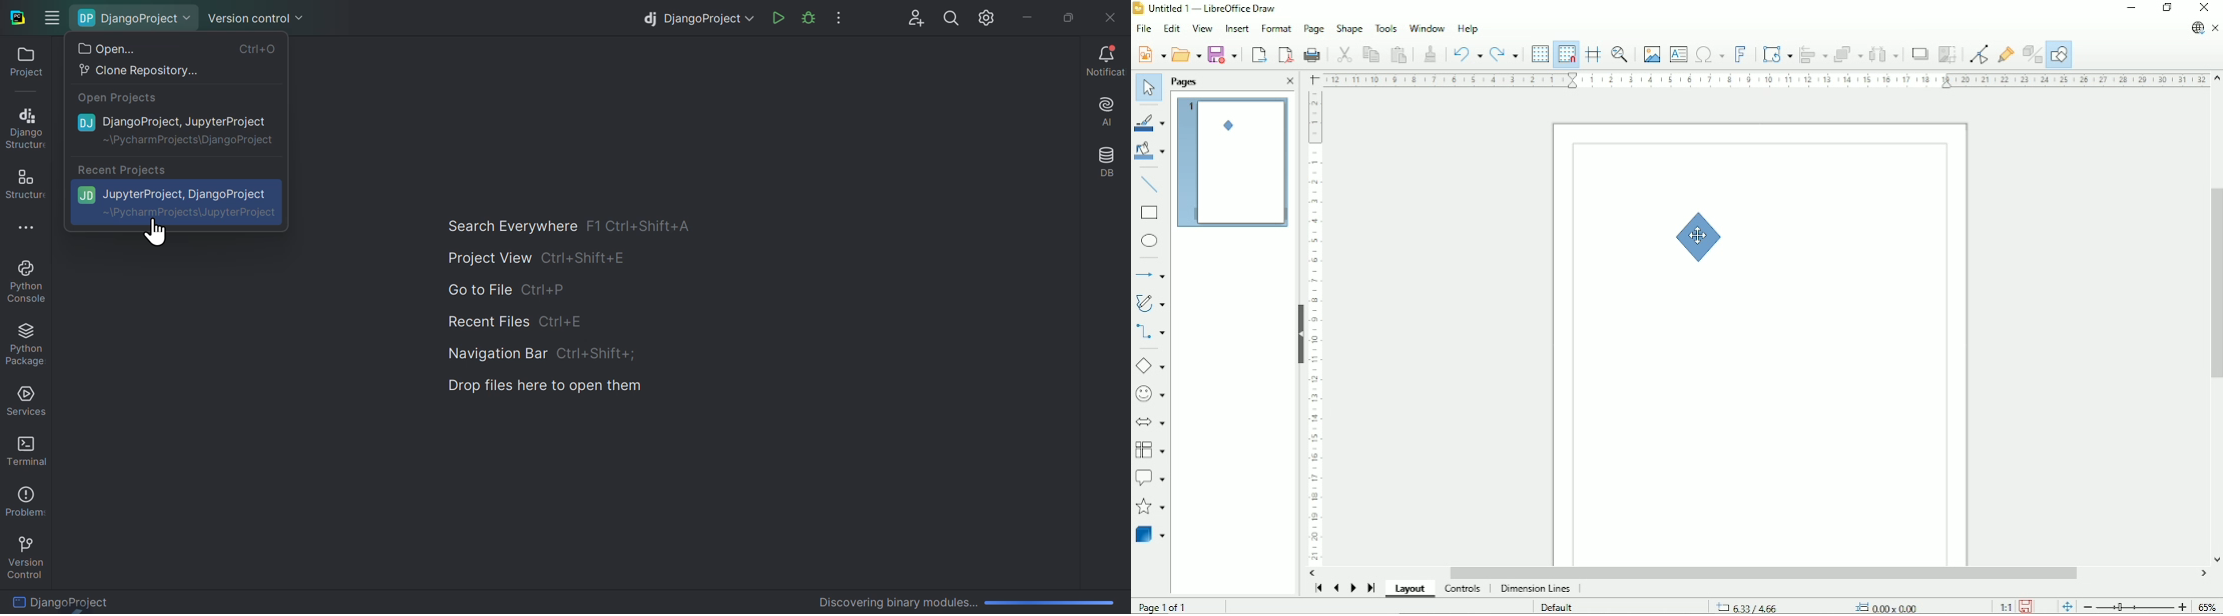 The width and height of the screenshot is (2240, 616). Describe the element at coordinates (1315, 326) in the screenshot. I see `Vertical scale` at that location.